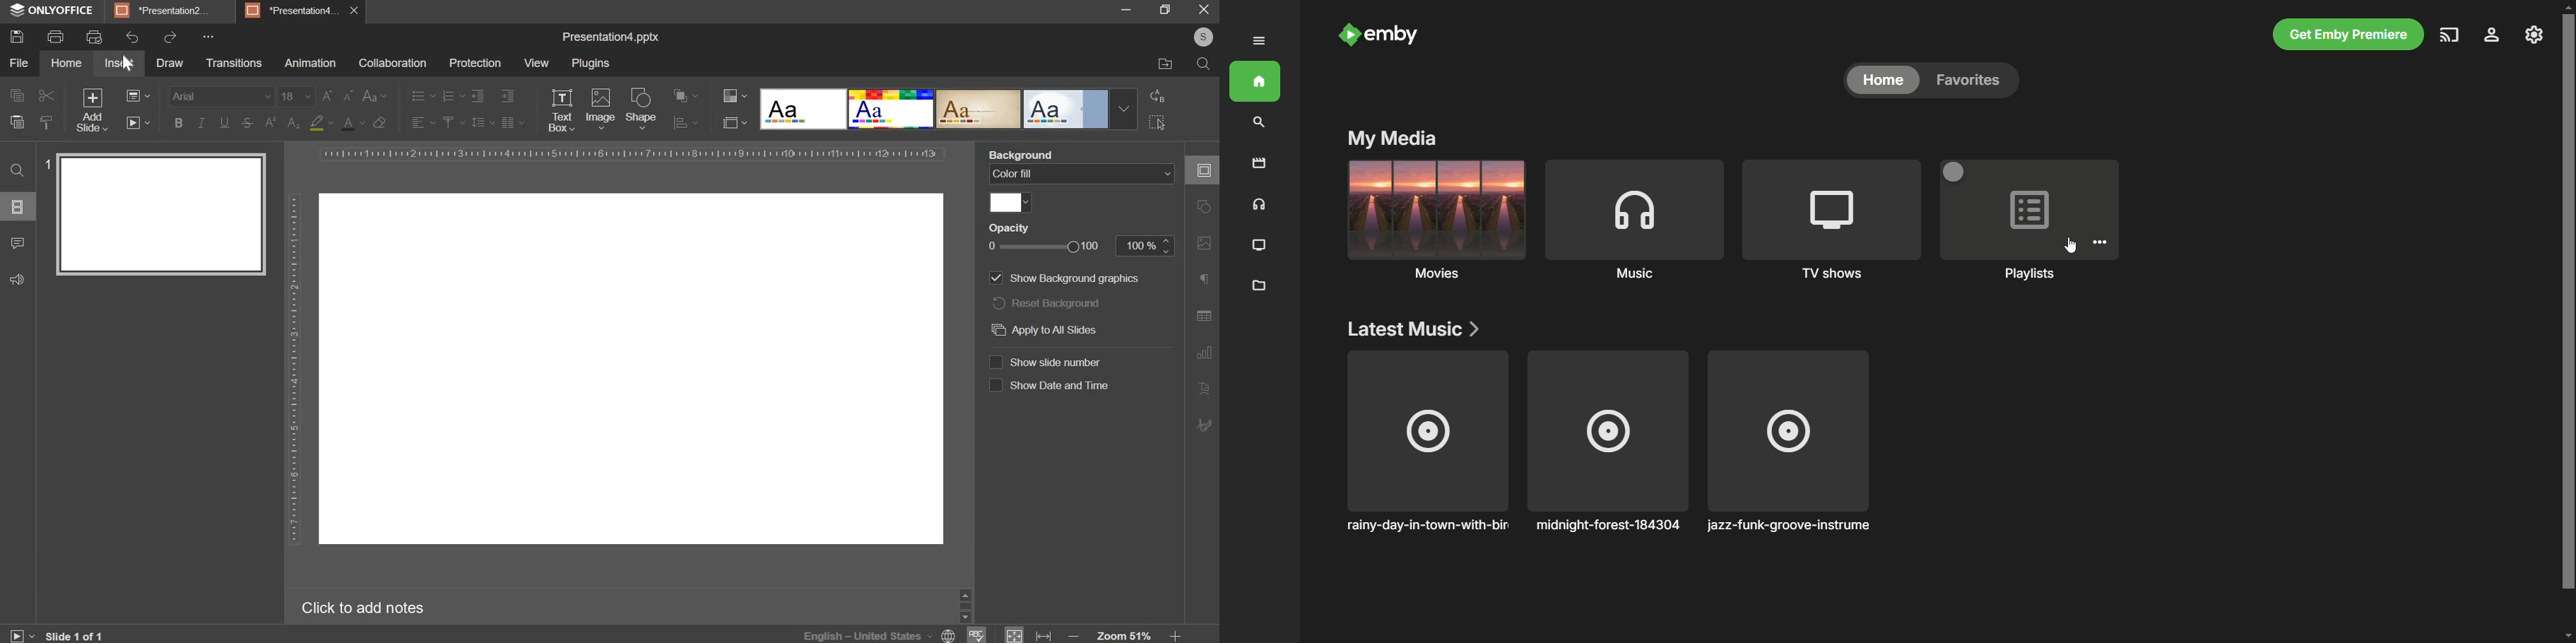 The image size is (2576, 644). What do you see at coordinates (15, 96) in the screenshot?
I see `copy` at bounding box center [15, 96].